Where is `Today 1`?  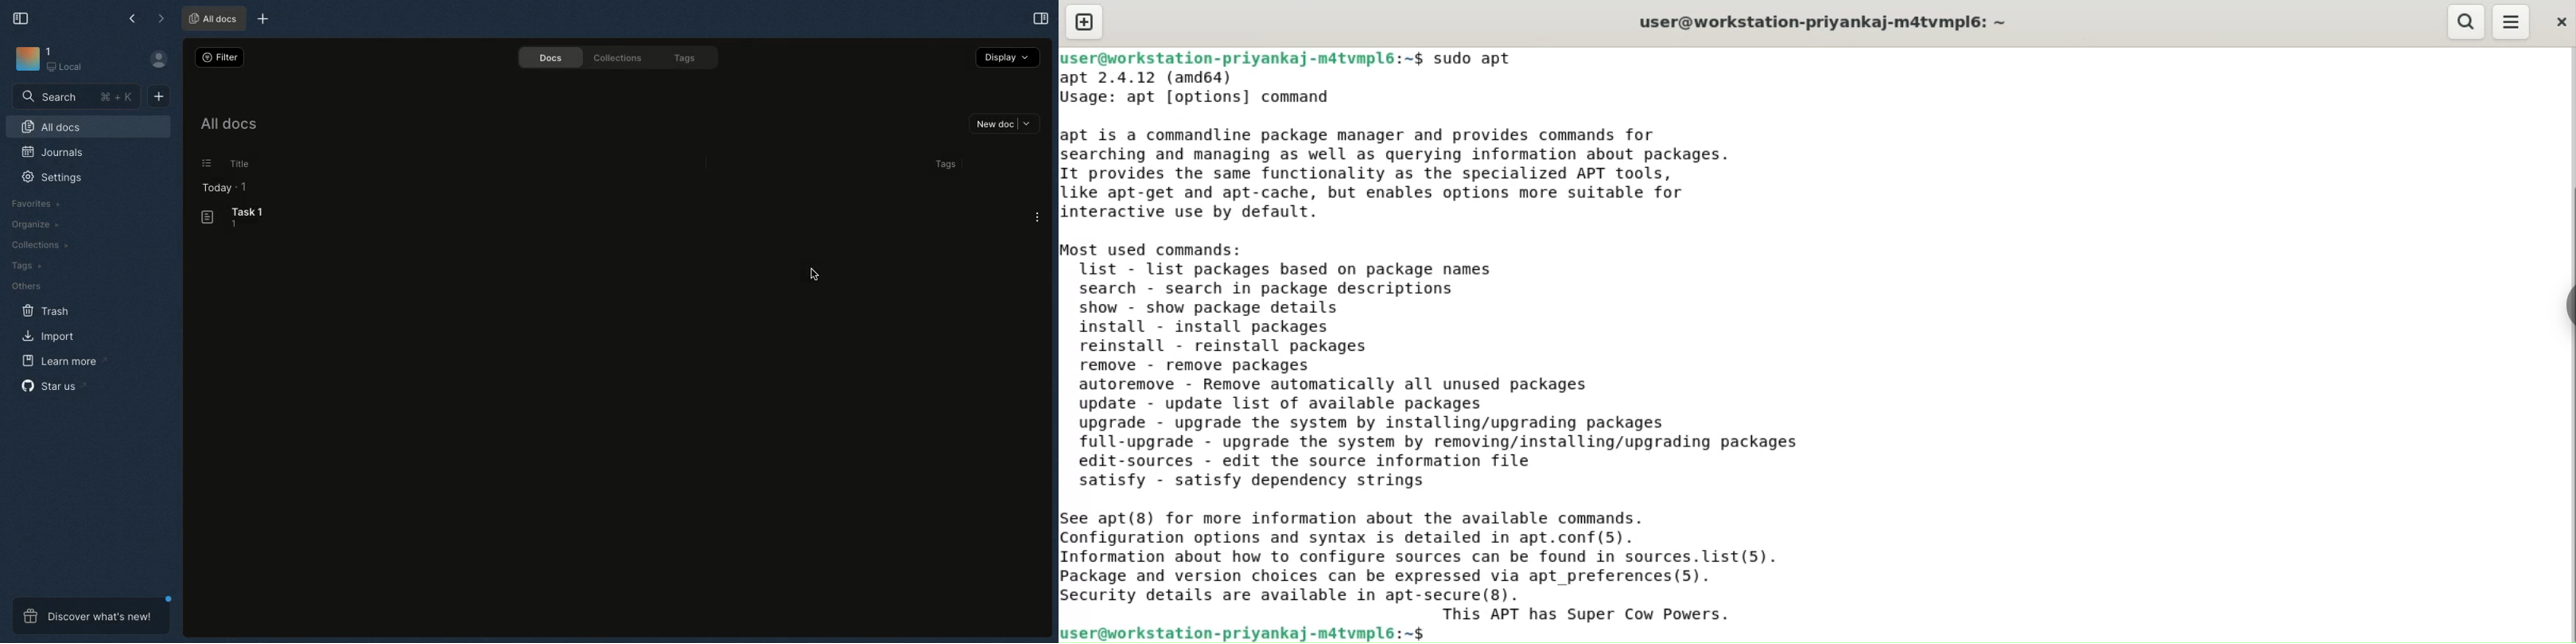 Today 1 is located at coordinates (226, 188).